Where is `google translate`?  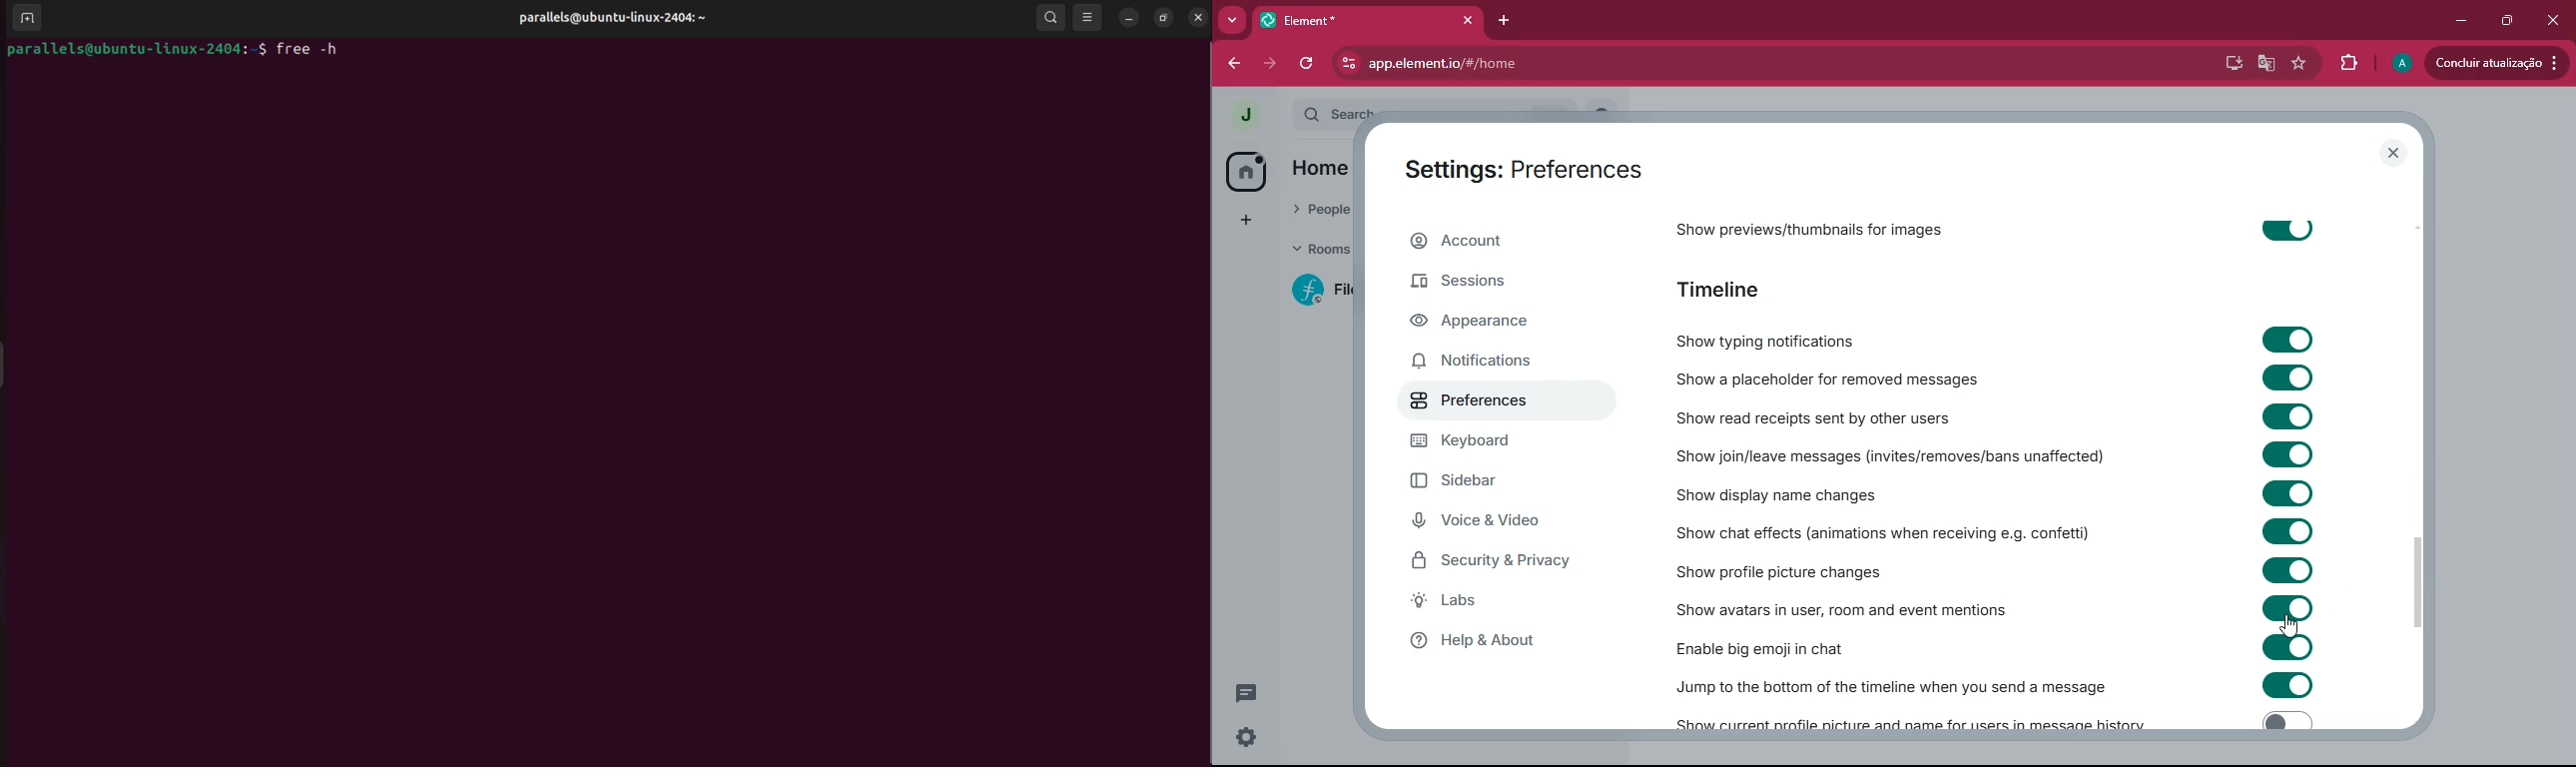 google translate is located at coordinates (2266, 66).